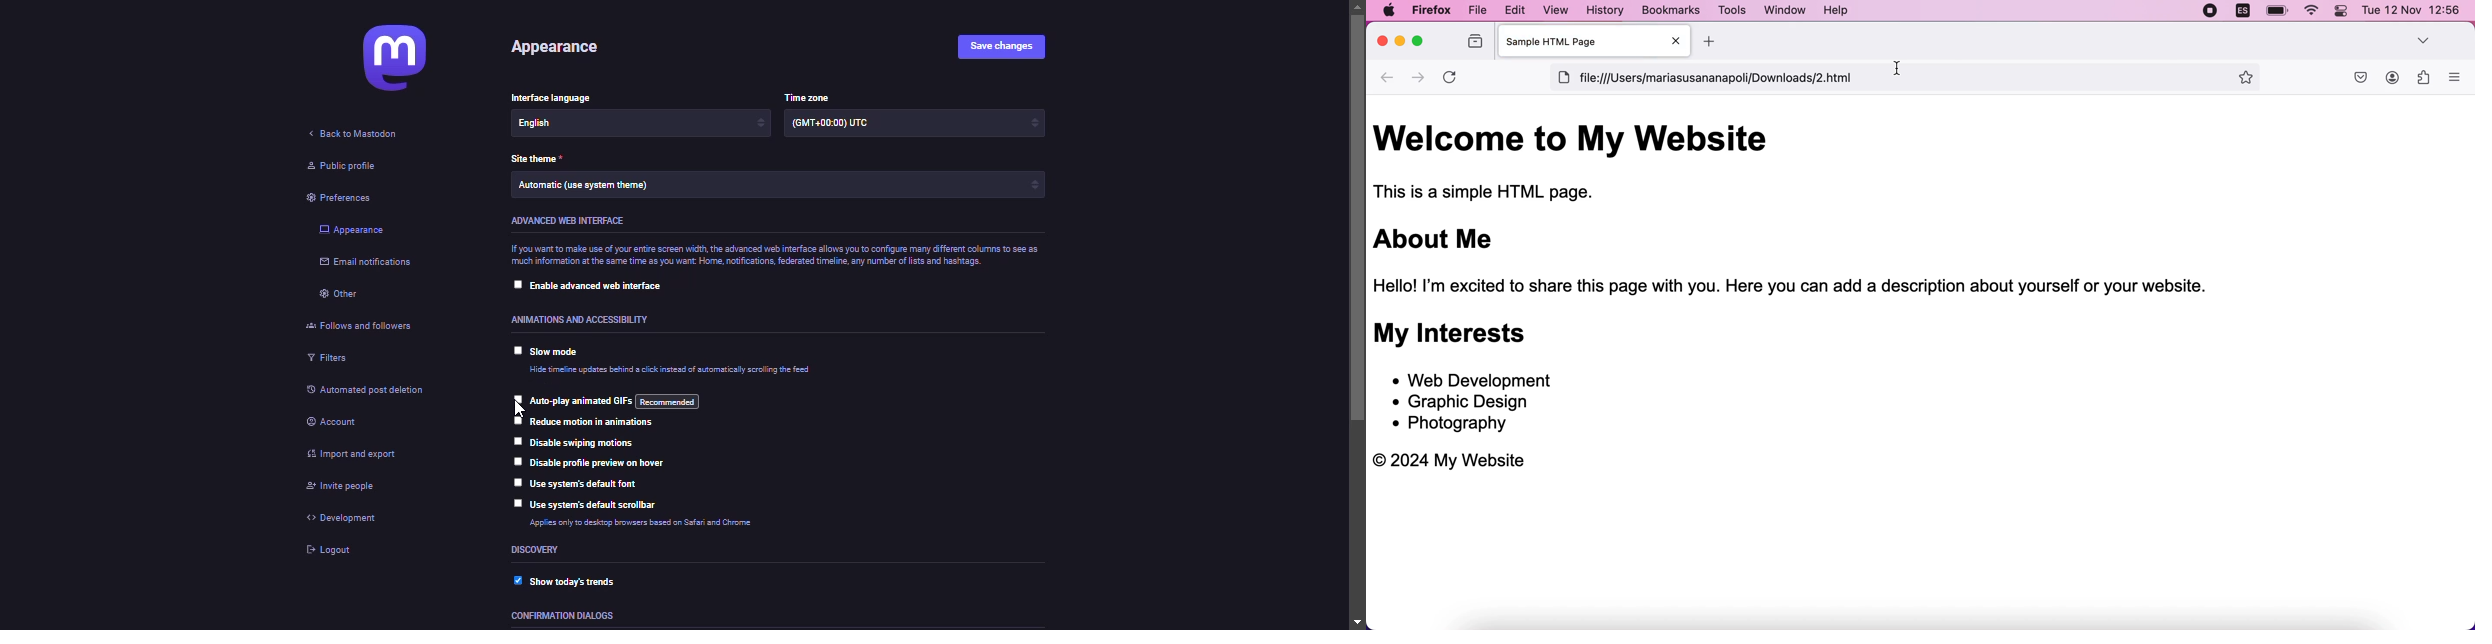 The image size is (2492, 644). What do you see at coordinates (1786, 10) in the screenshot?
I see `window` at bounding box center [1786, 10].